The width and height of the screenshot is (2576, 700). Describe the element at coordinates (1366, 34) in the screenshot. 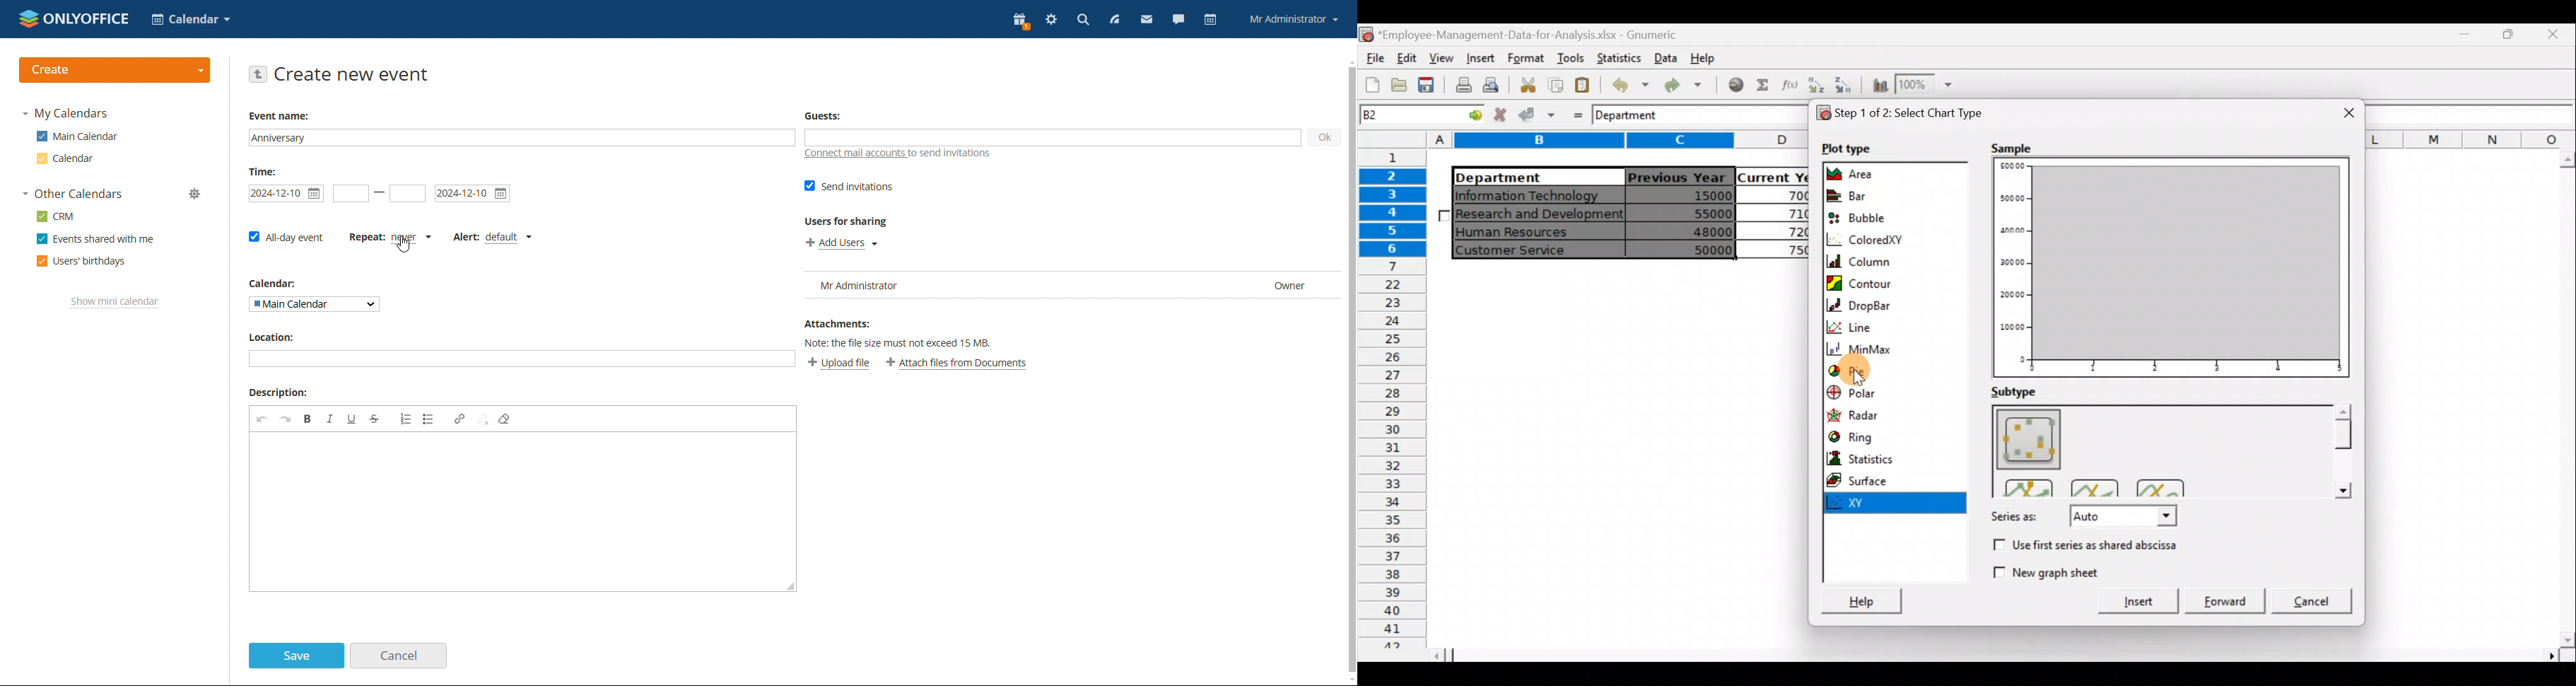

I see `Gnumeric logo` at that location.